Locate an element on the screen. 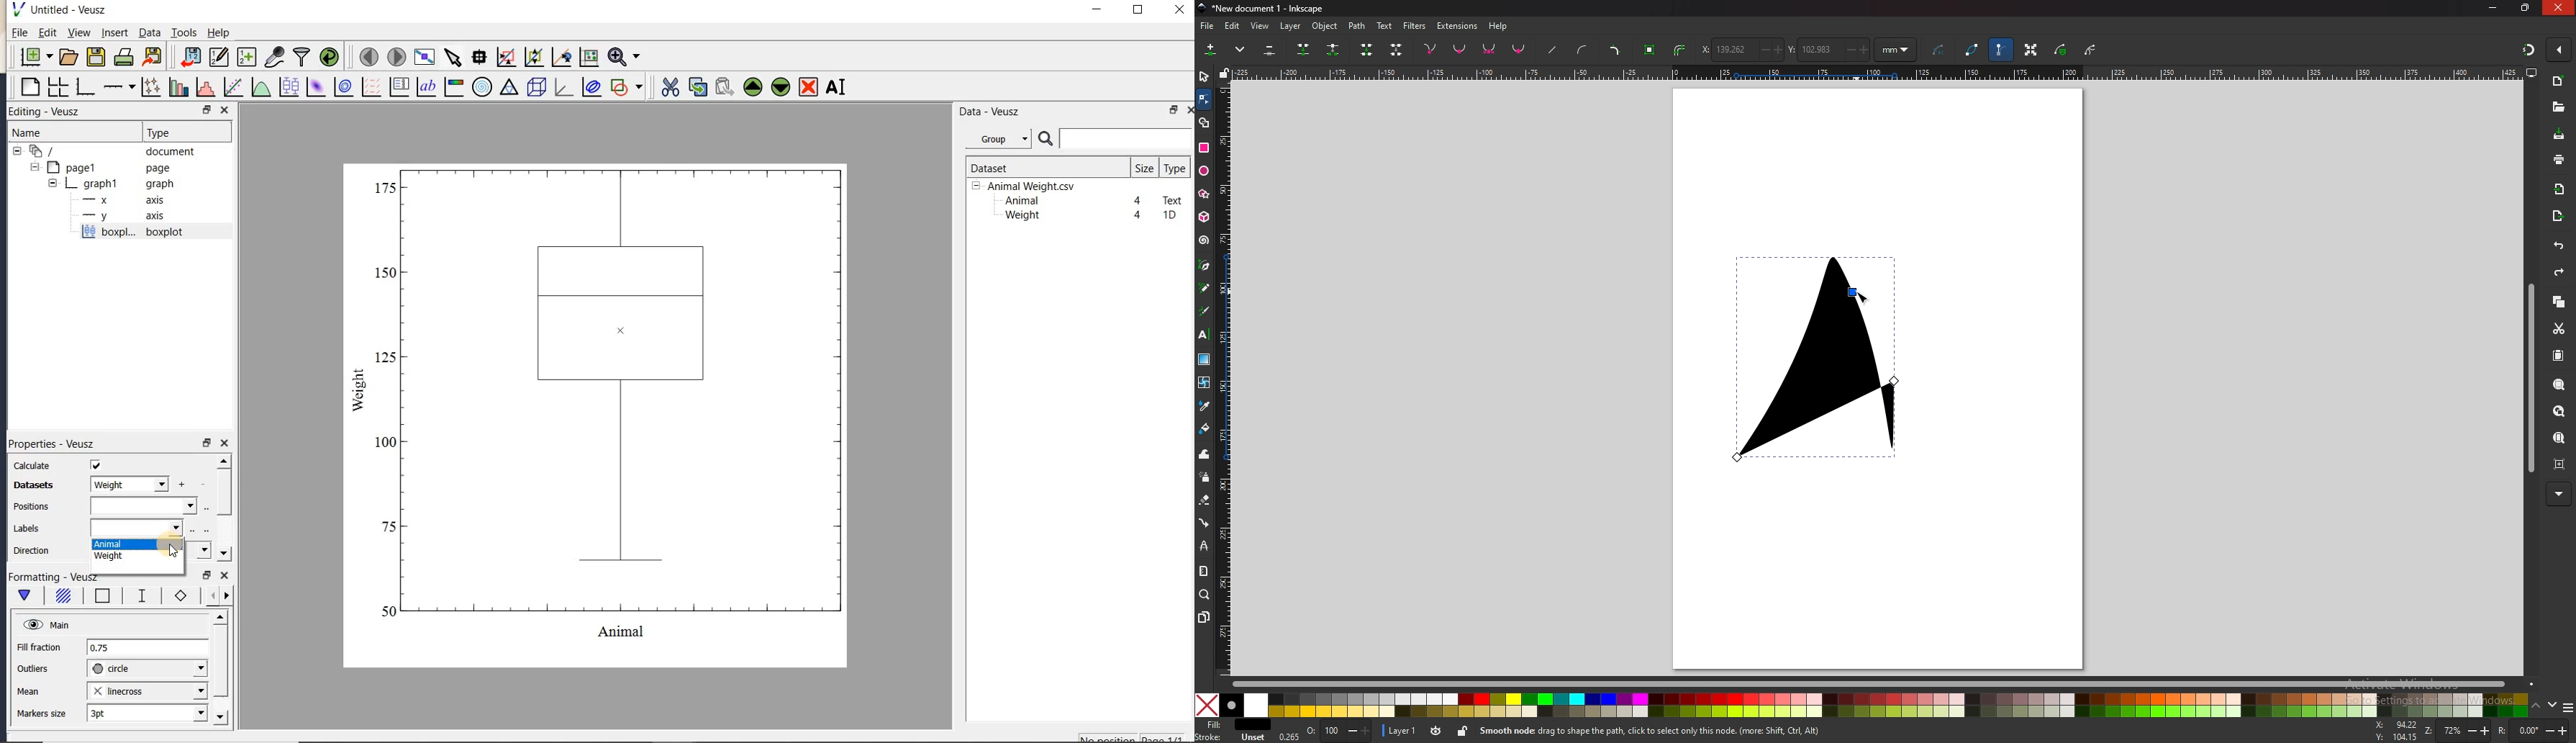 The height and width of the screenshot is (756, 2576). pen is located at coordinates (1205, 266).